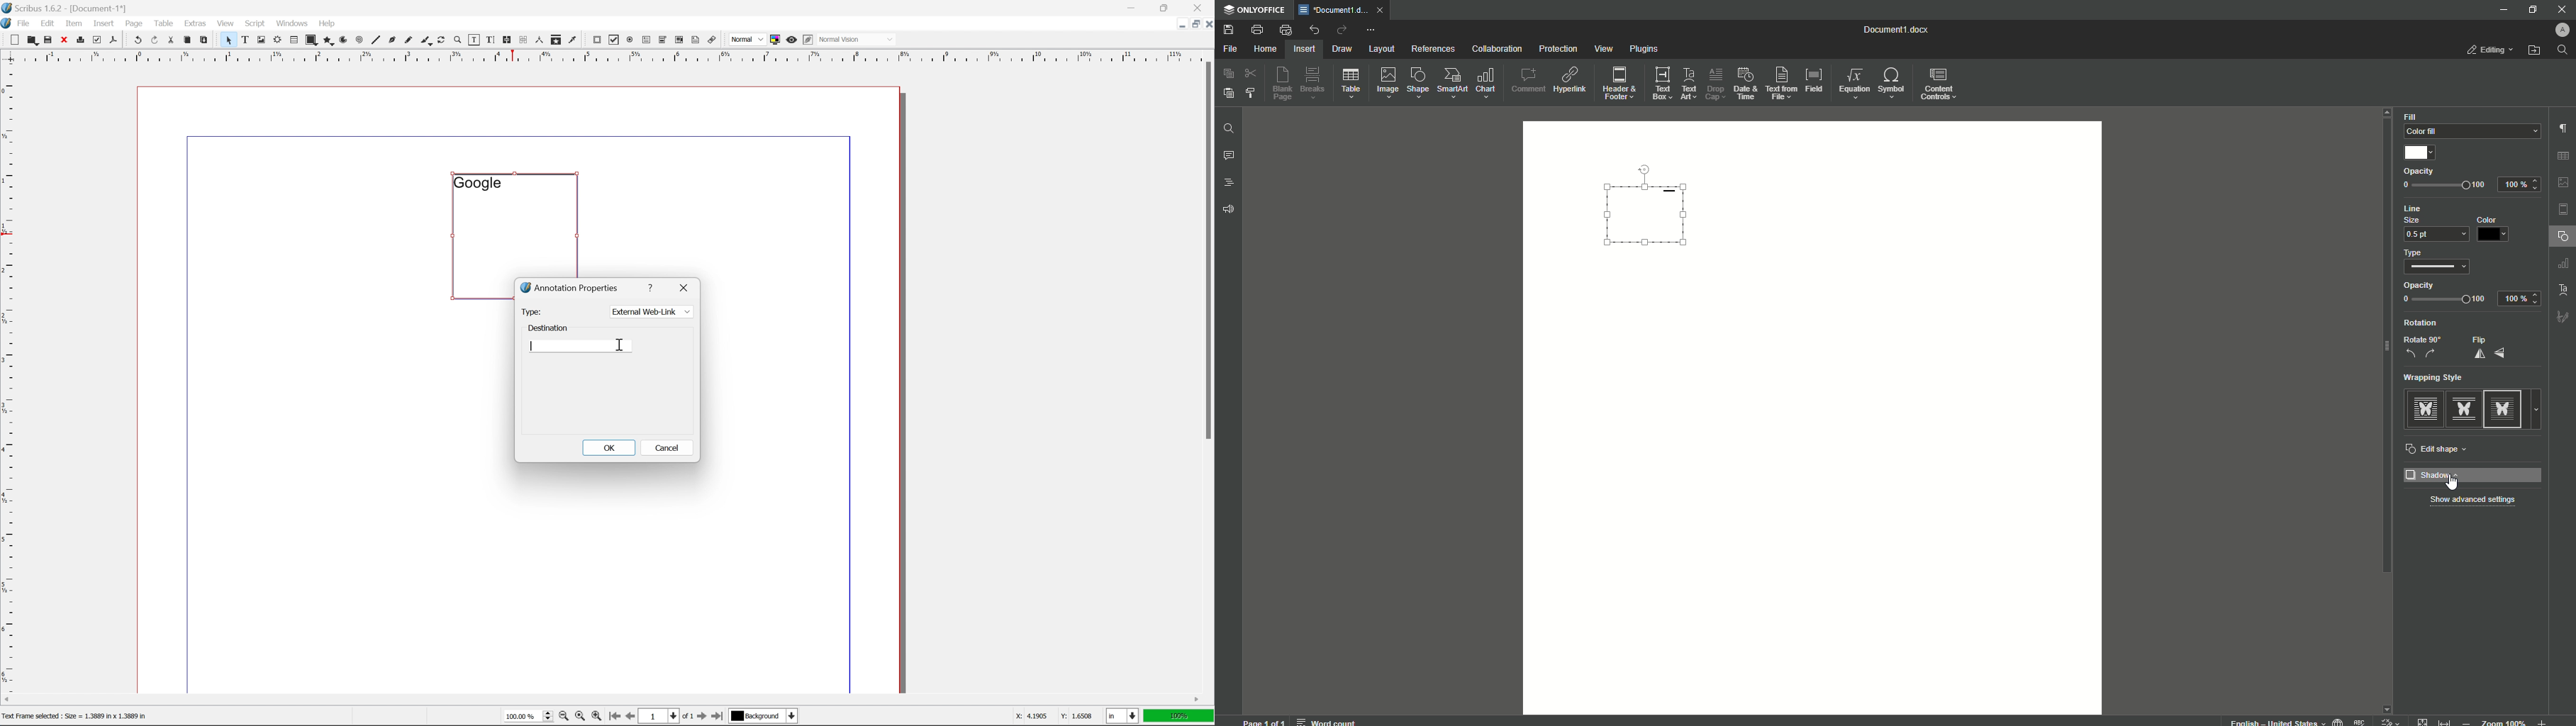  What do you see at coordinates (531, 311) in the screenshot?
I see `type:` at bounding box center [531, 311].